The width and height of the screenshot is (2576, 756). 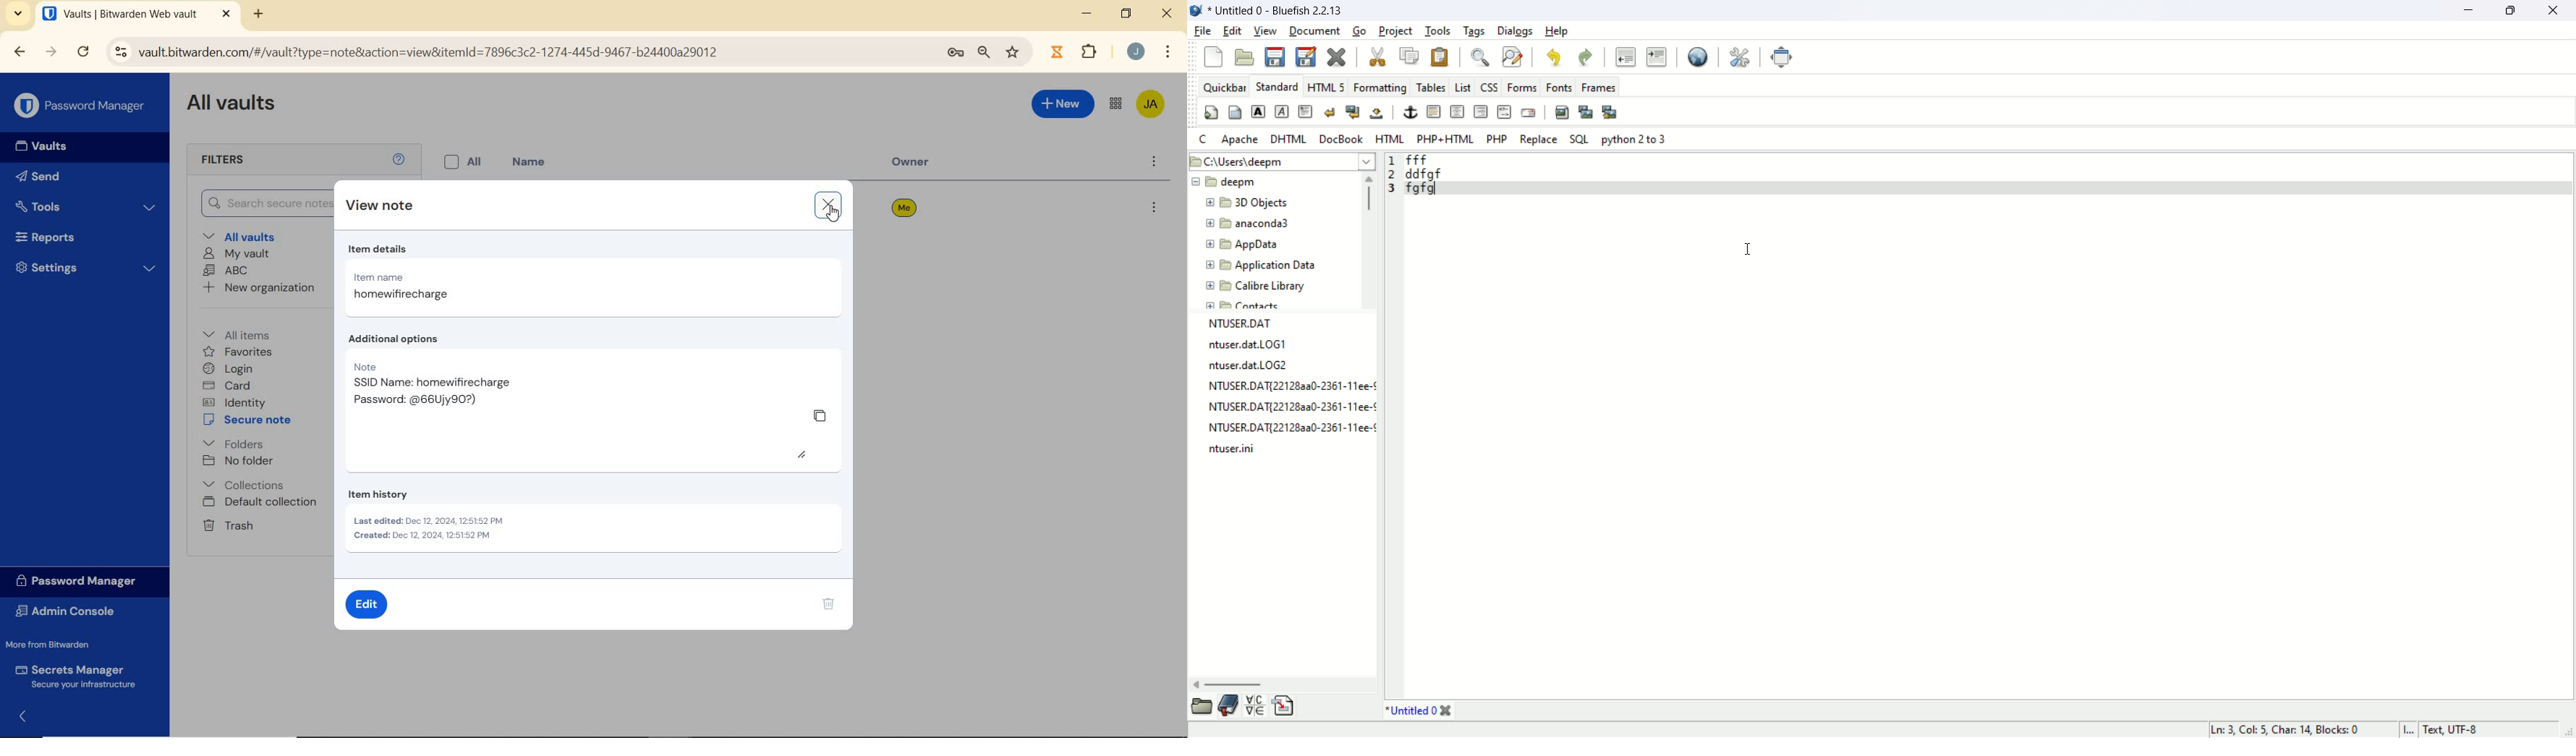 I want to click on More from Bitwarden, so click(x=57, y=644).